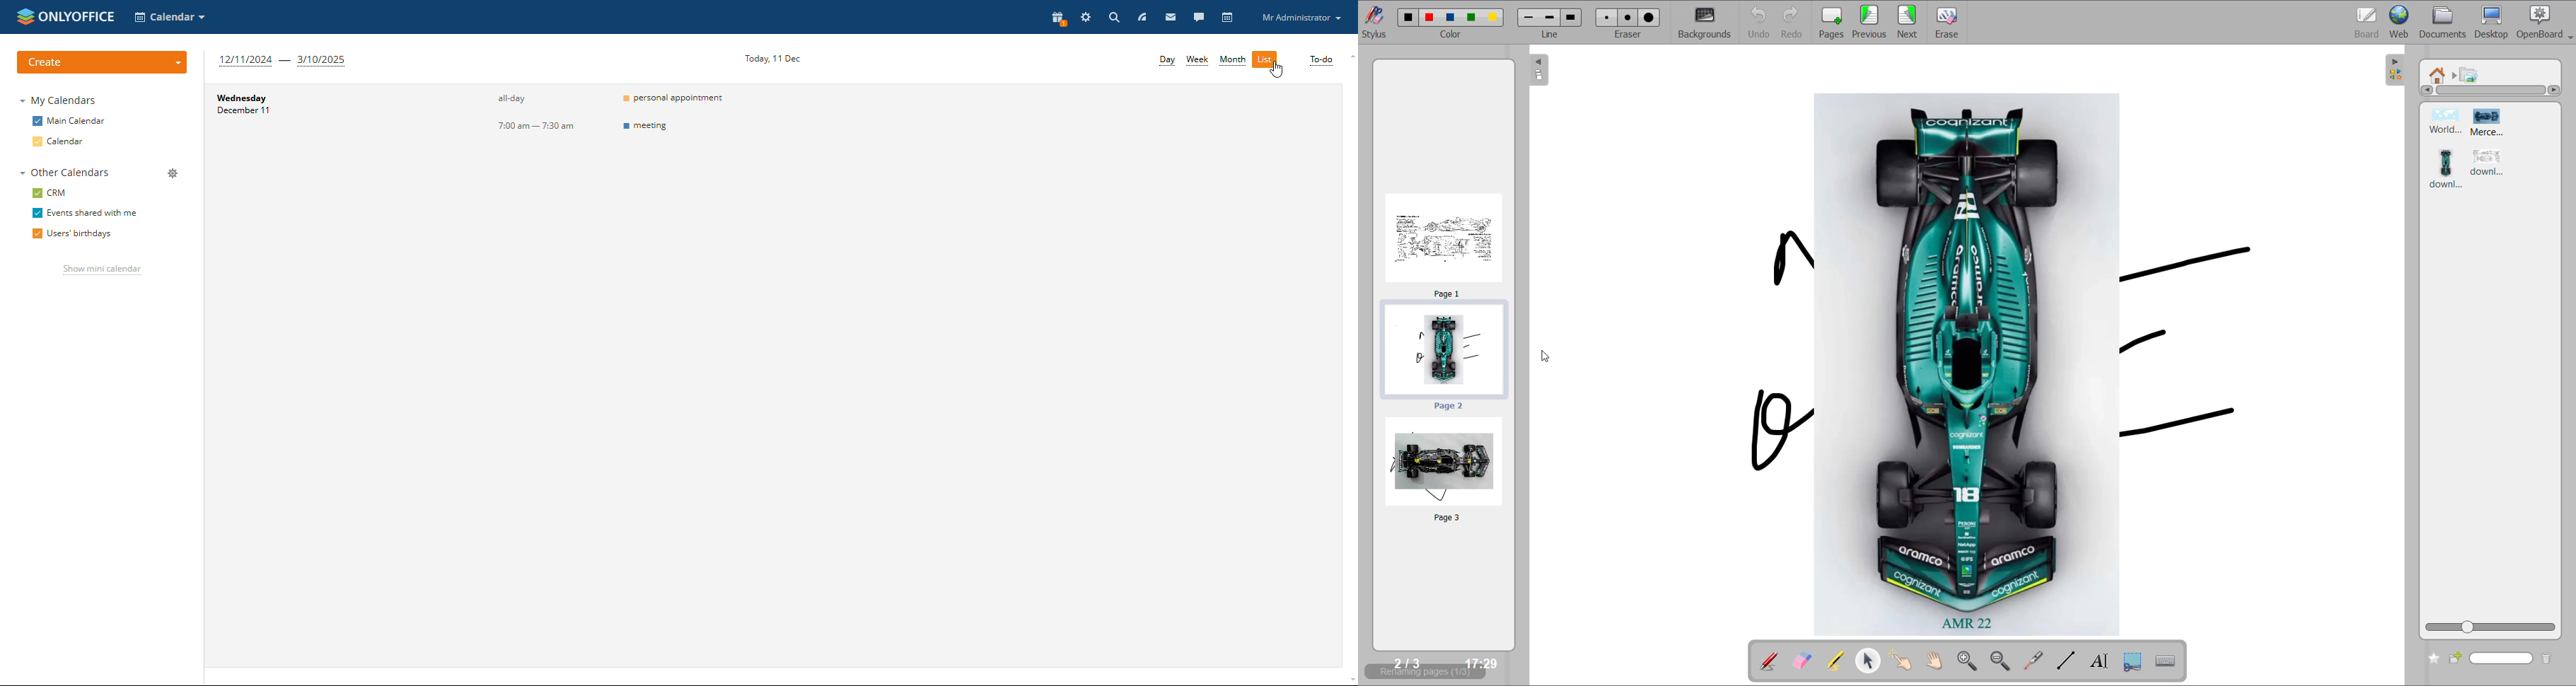 The image size is (2576, 700). What do you see at coordinates (1113, 18) in the screenshot?
I see `search` at bounding box center [1113, 18].